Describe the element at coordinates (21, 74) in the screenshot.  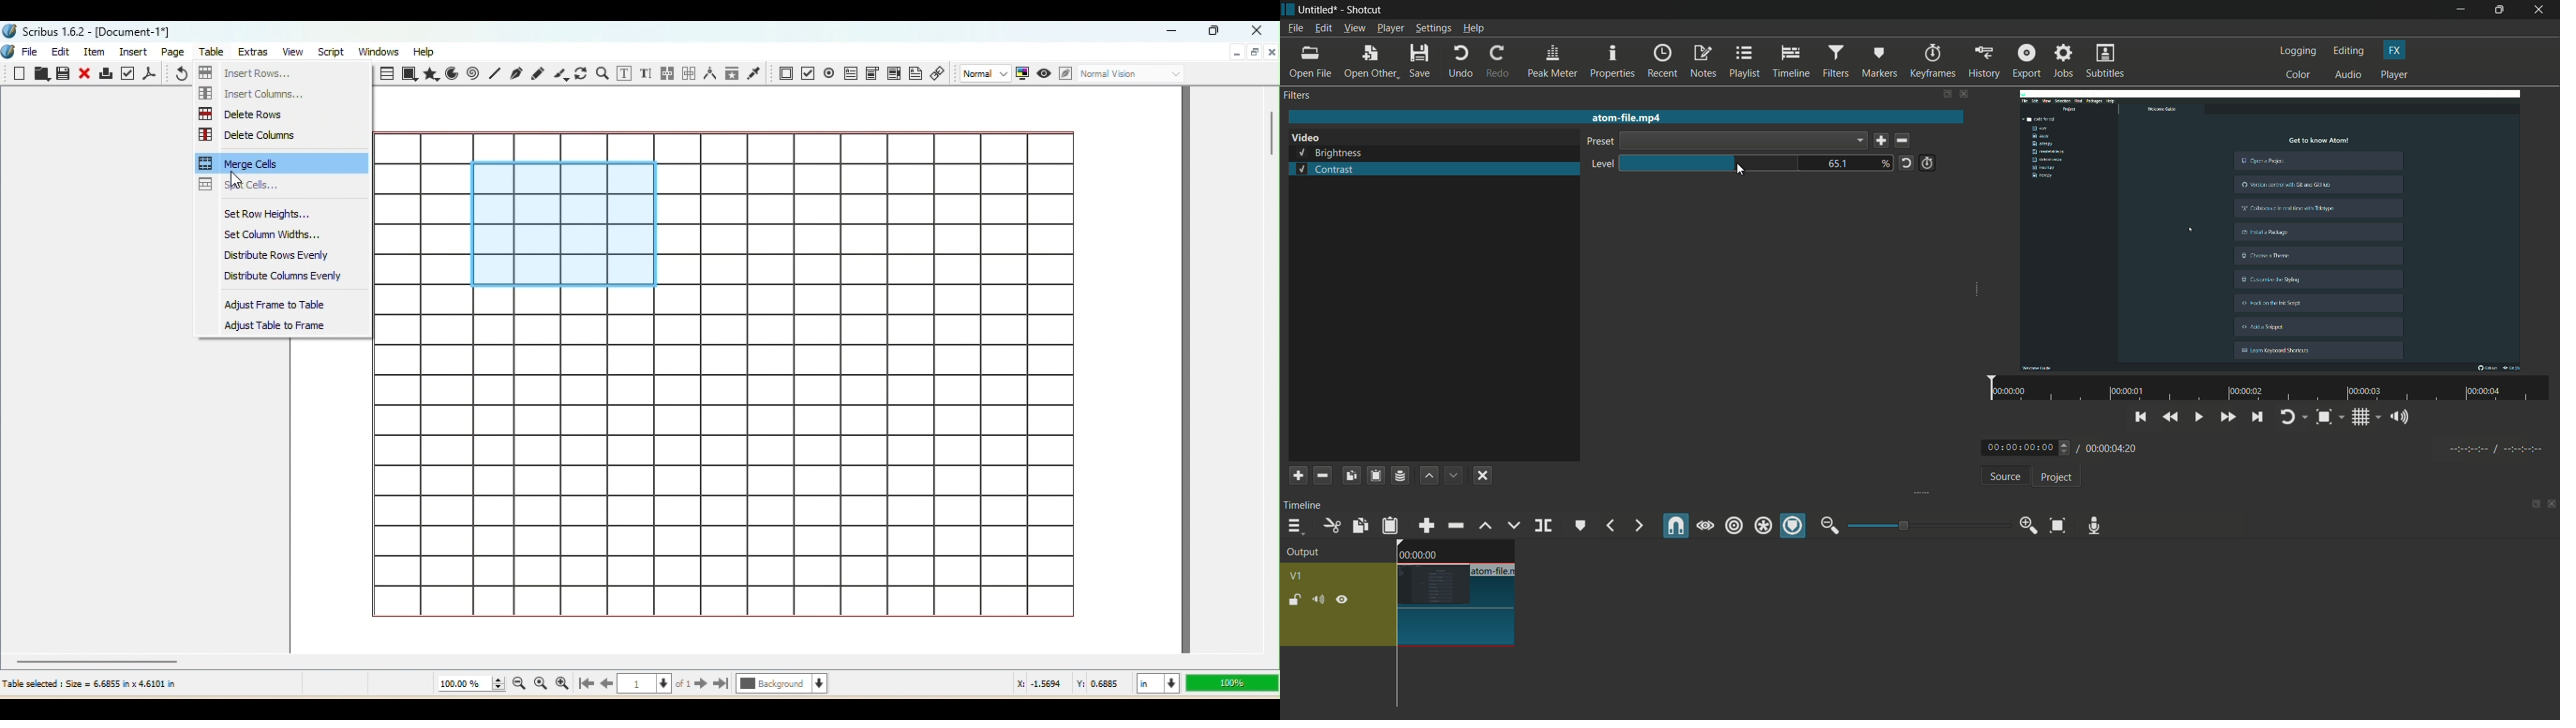
I see `New` at that location.